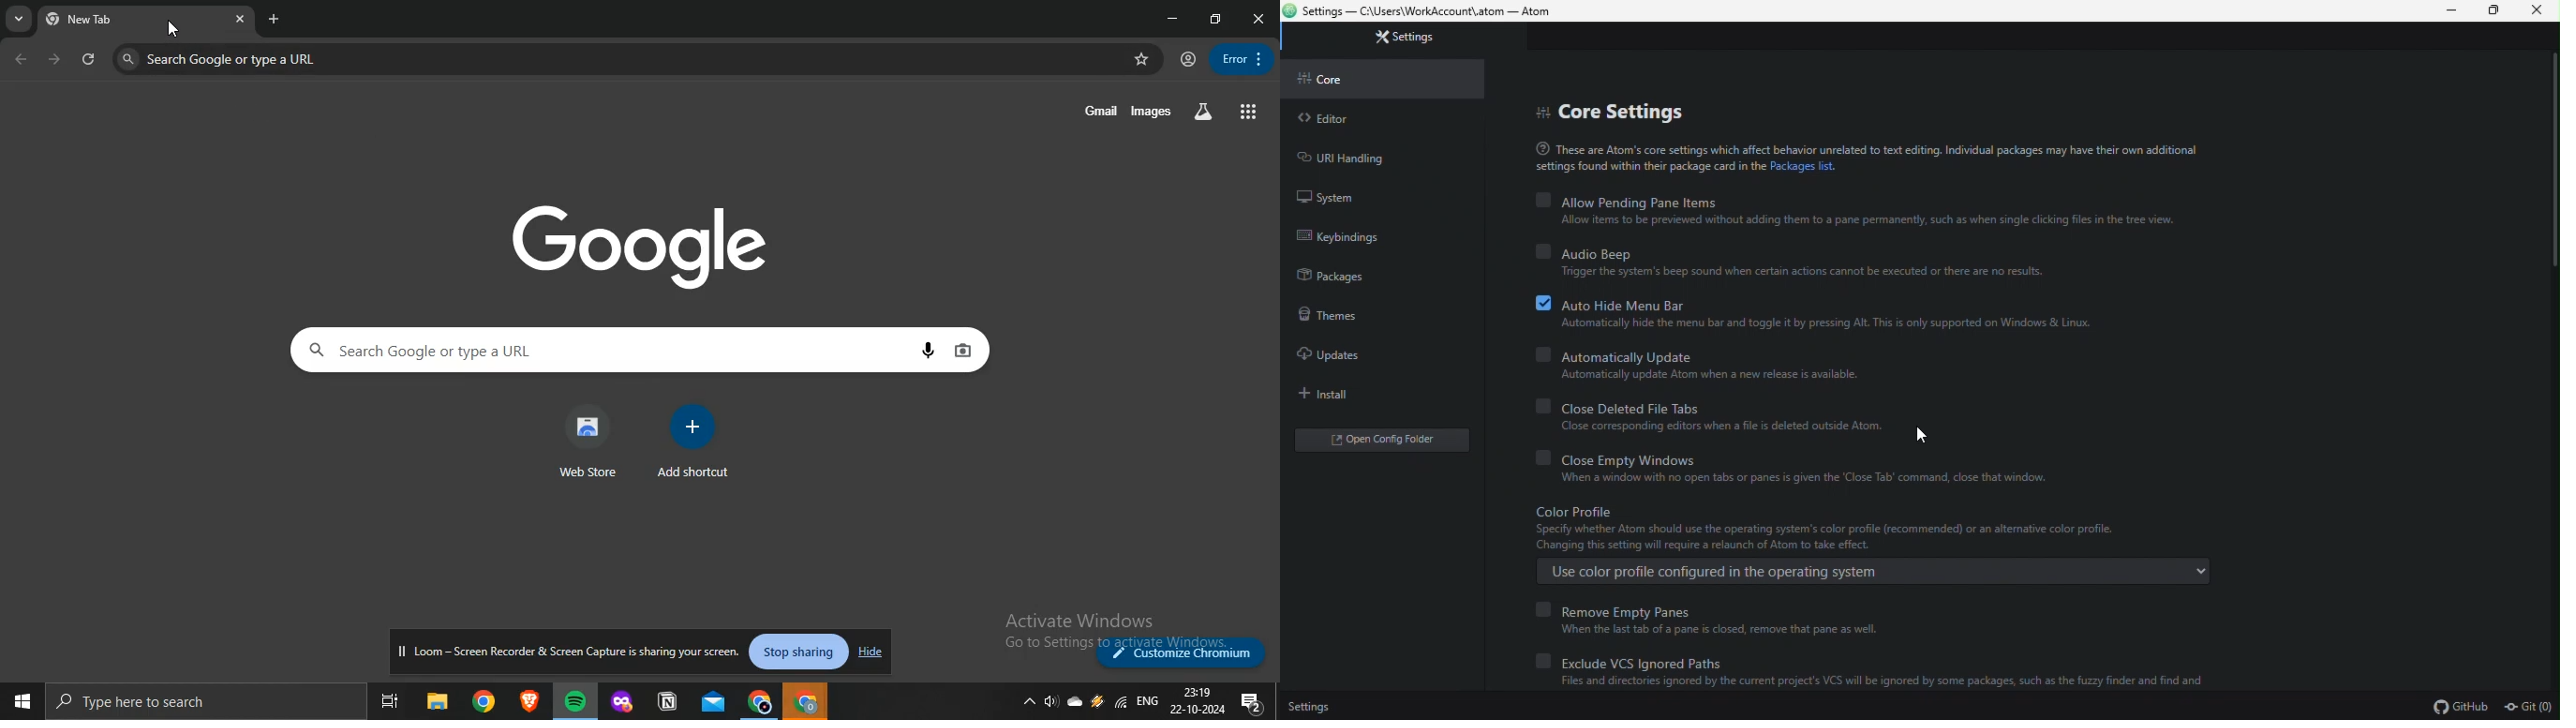 Image resolution: width=2576 pixels, height=728 pixels. I want to click on Settings, so click(1313, 709).